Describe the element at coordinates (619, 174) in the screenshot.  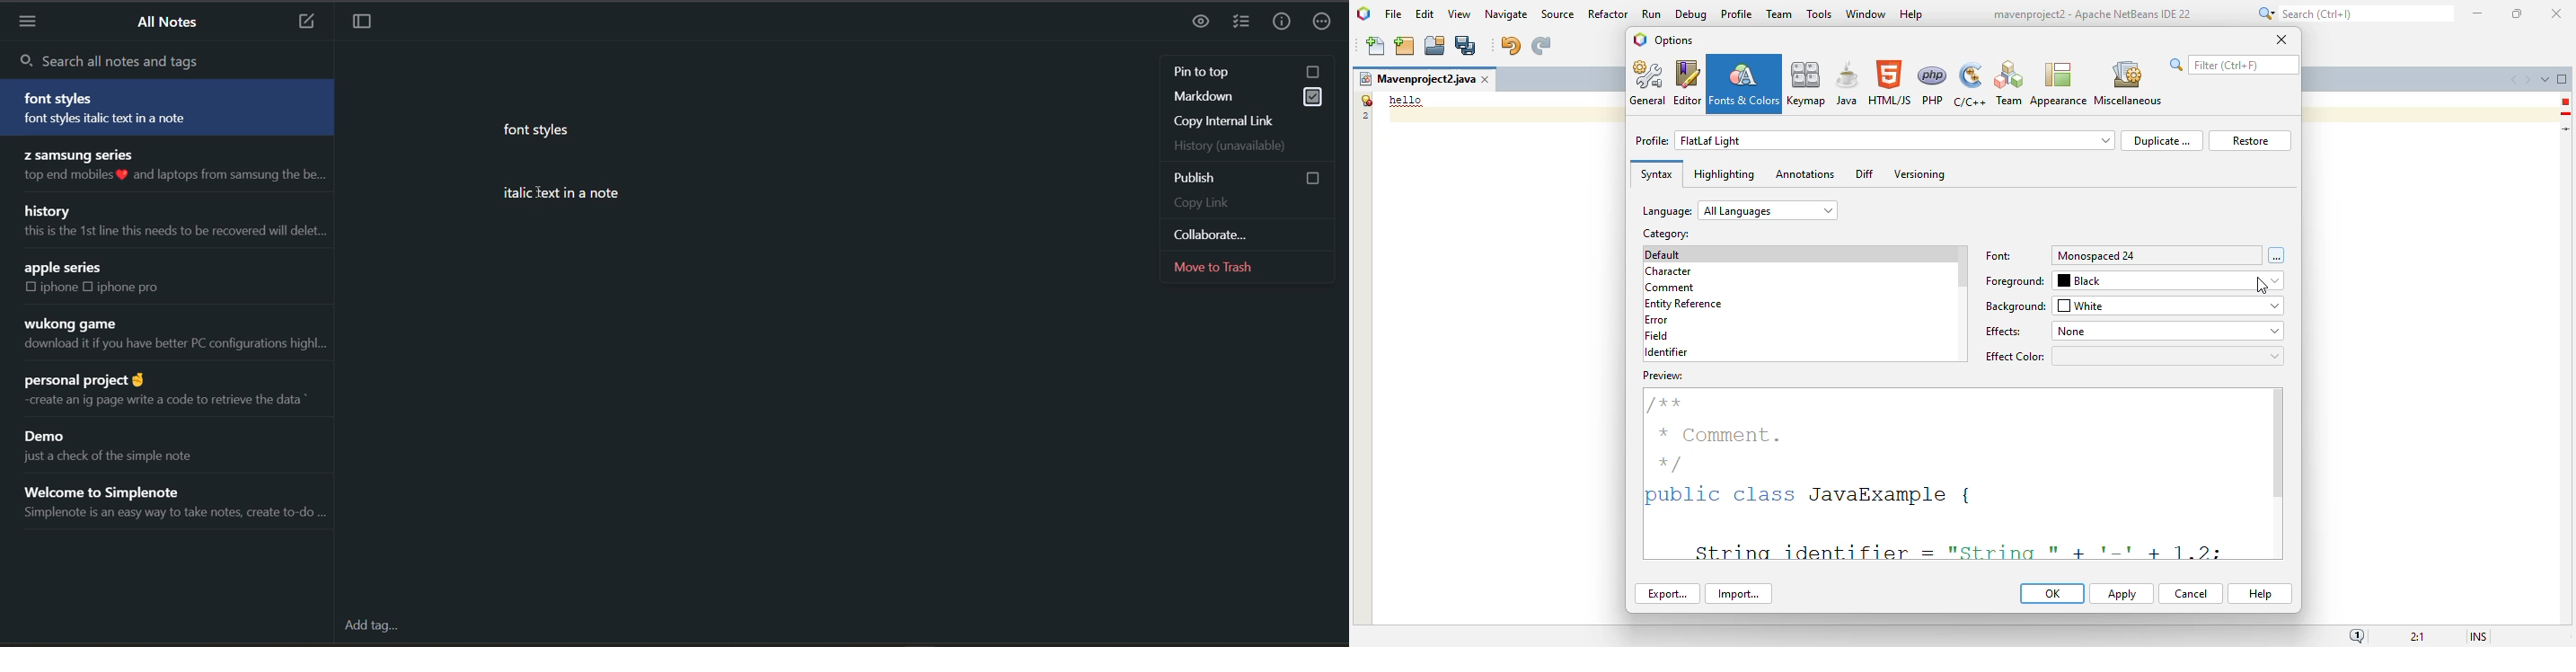
I see `data from current note` at that location.